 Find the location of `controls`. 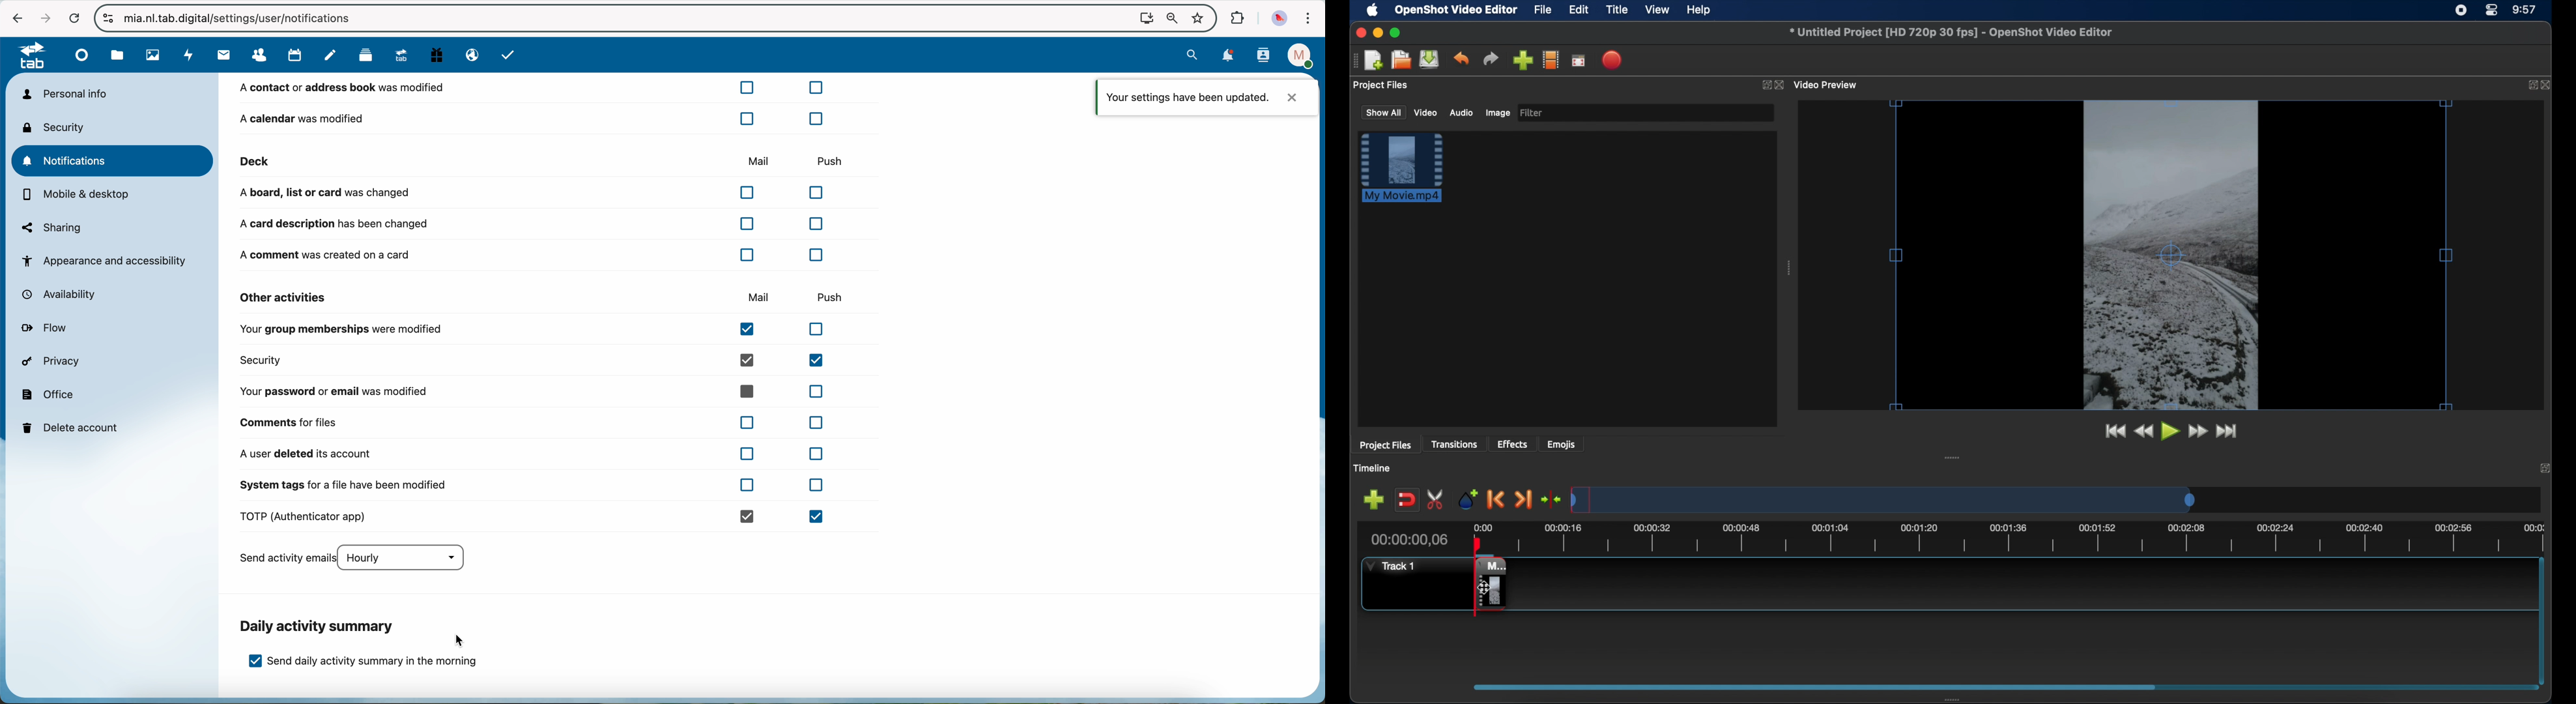

controls is located at coordinates (108, 19).